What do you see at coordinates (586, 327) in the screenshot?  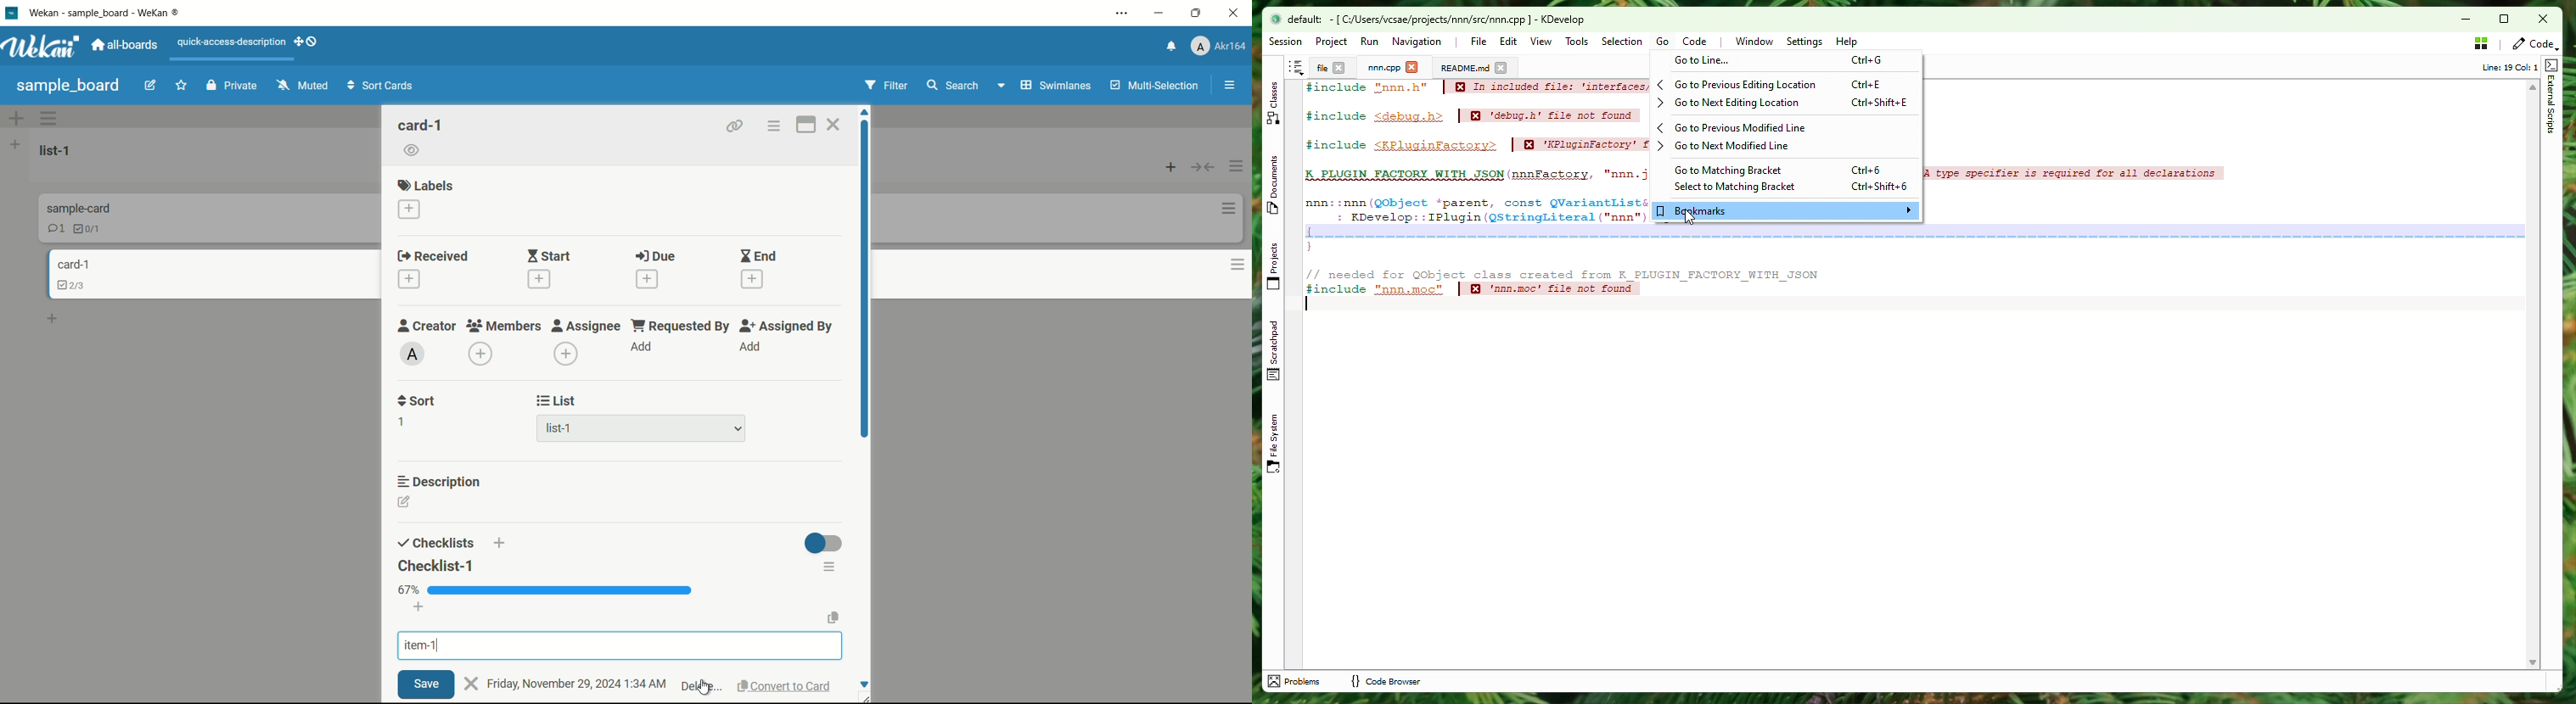 I see `assignee` at bounding box center [586, 327].